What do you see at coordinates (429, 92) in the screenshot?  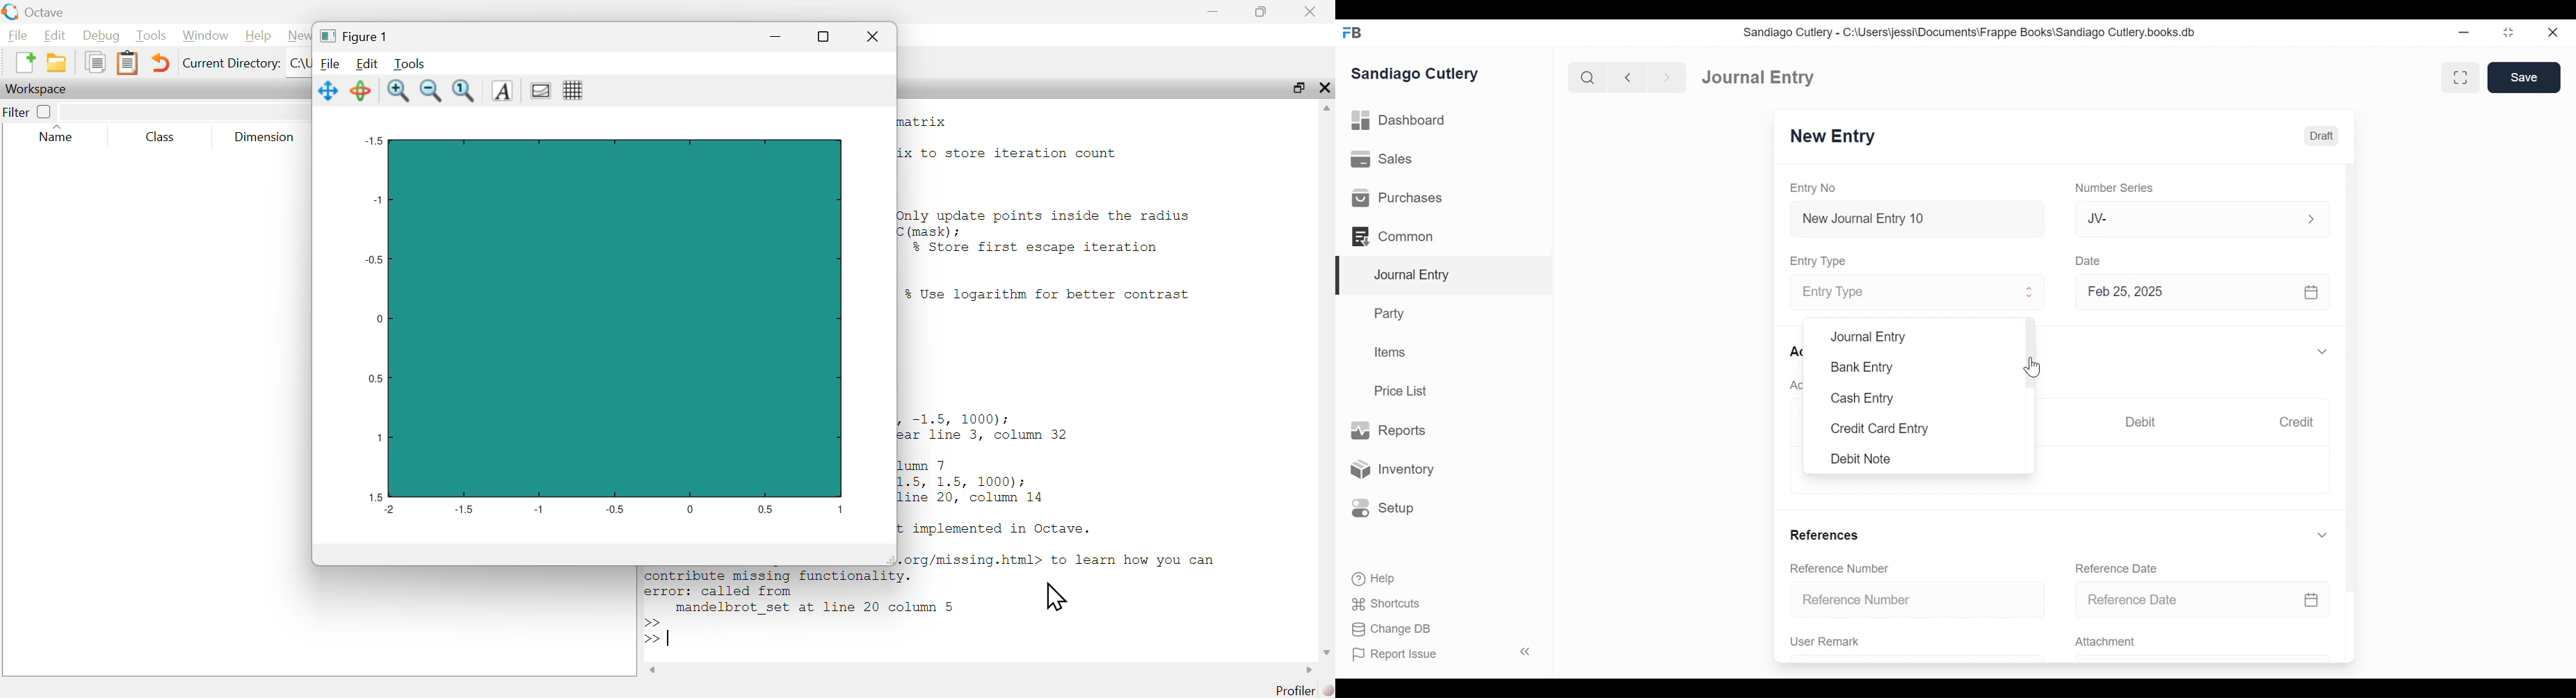 I see `zoom out` at bounding box center [429, 92].